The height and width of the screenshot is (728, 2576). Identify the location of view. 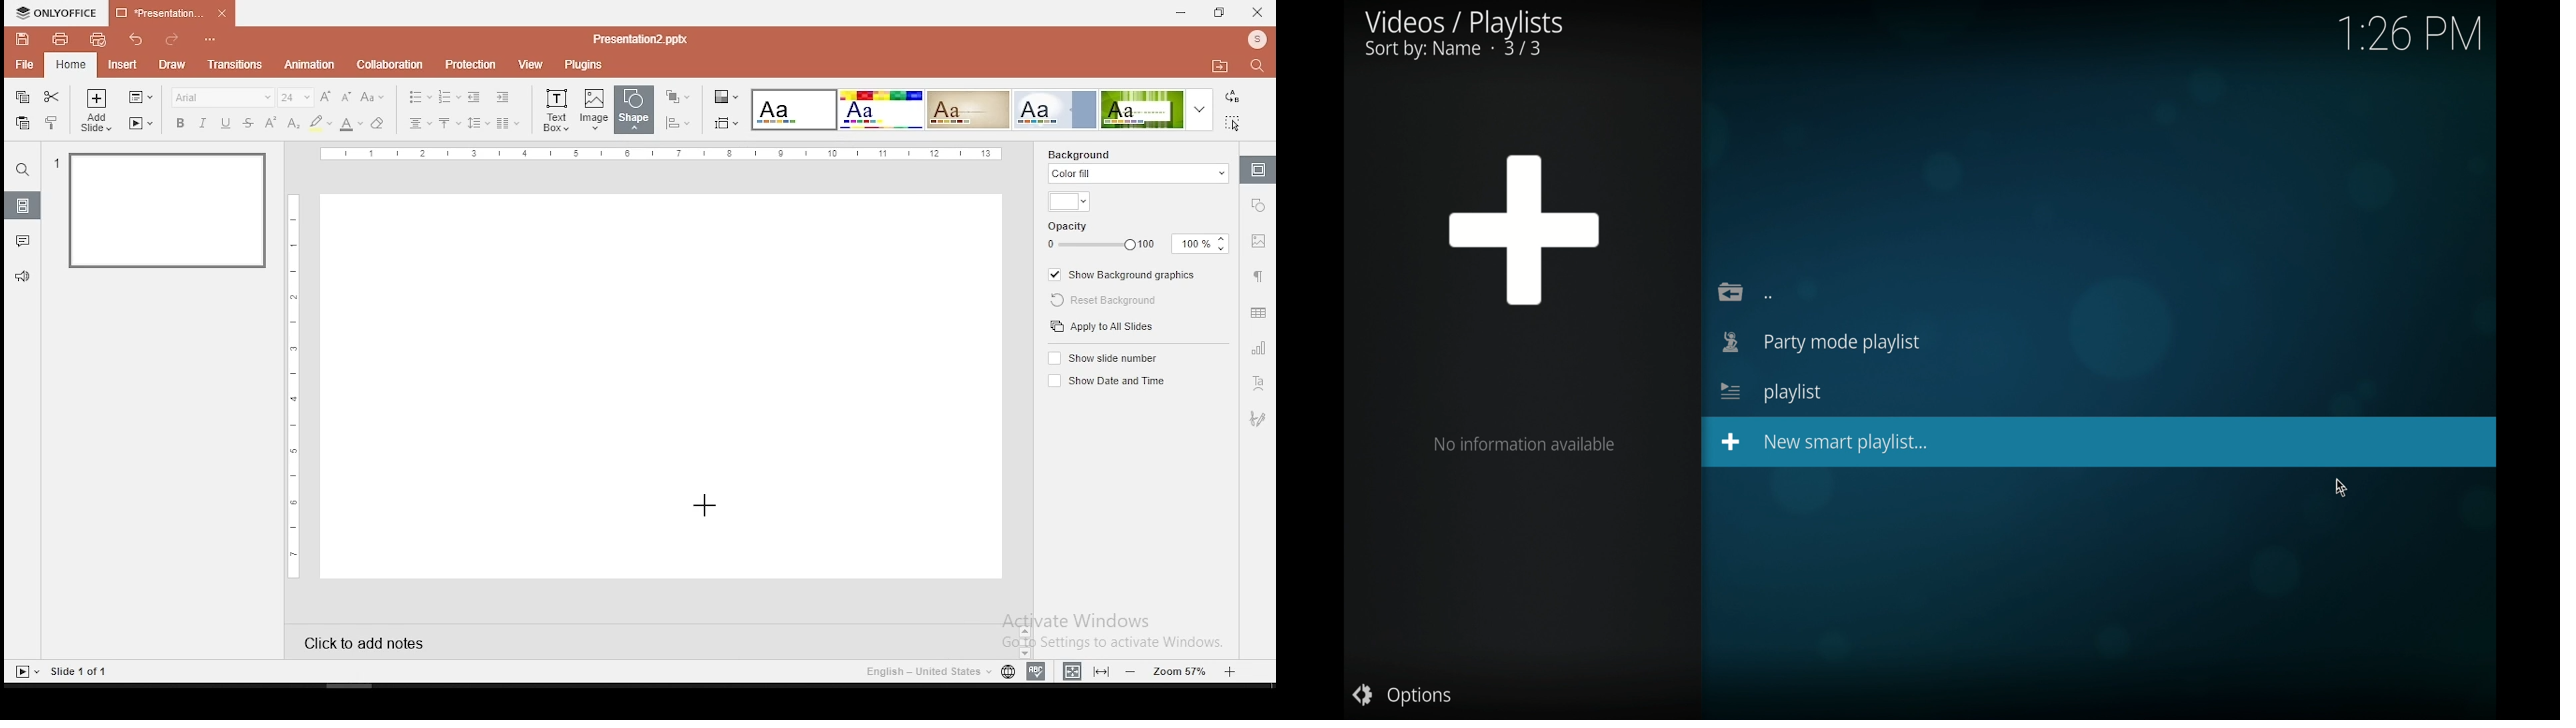
(528, 65).